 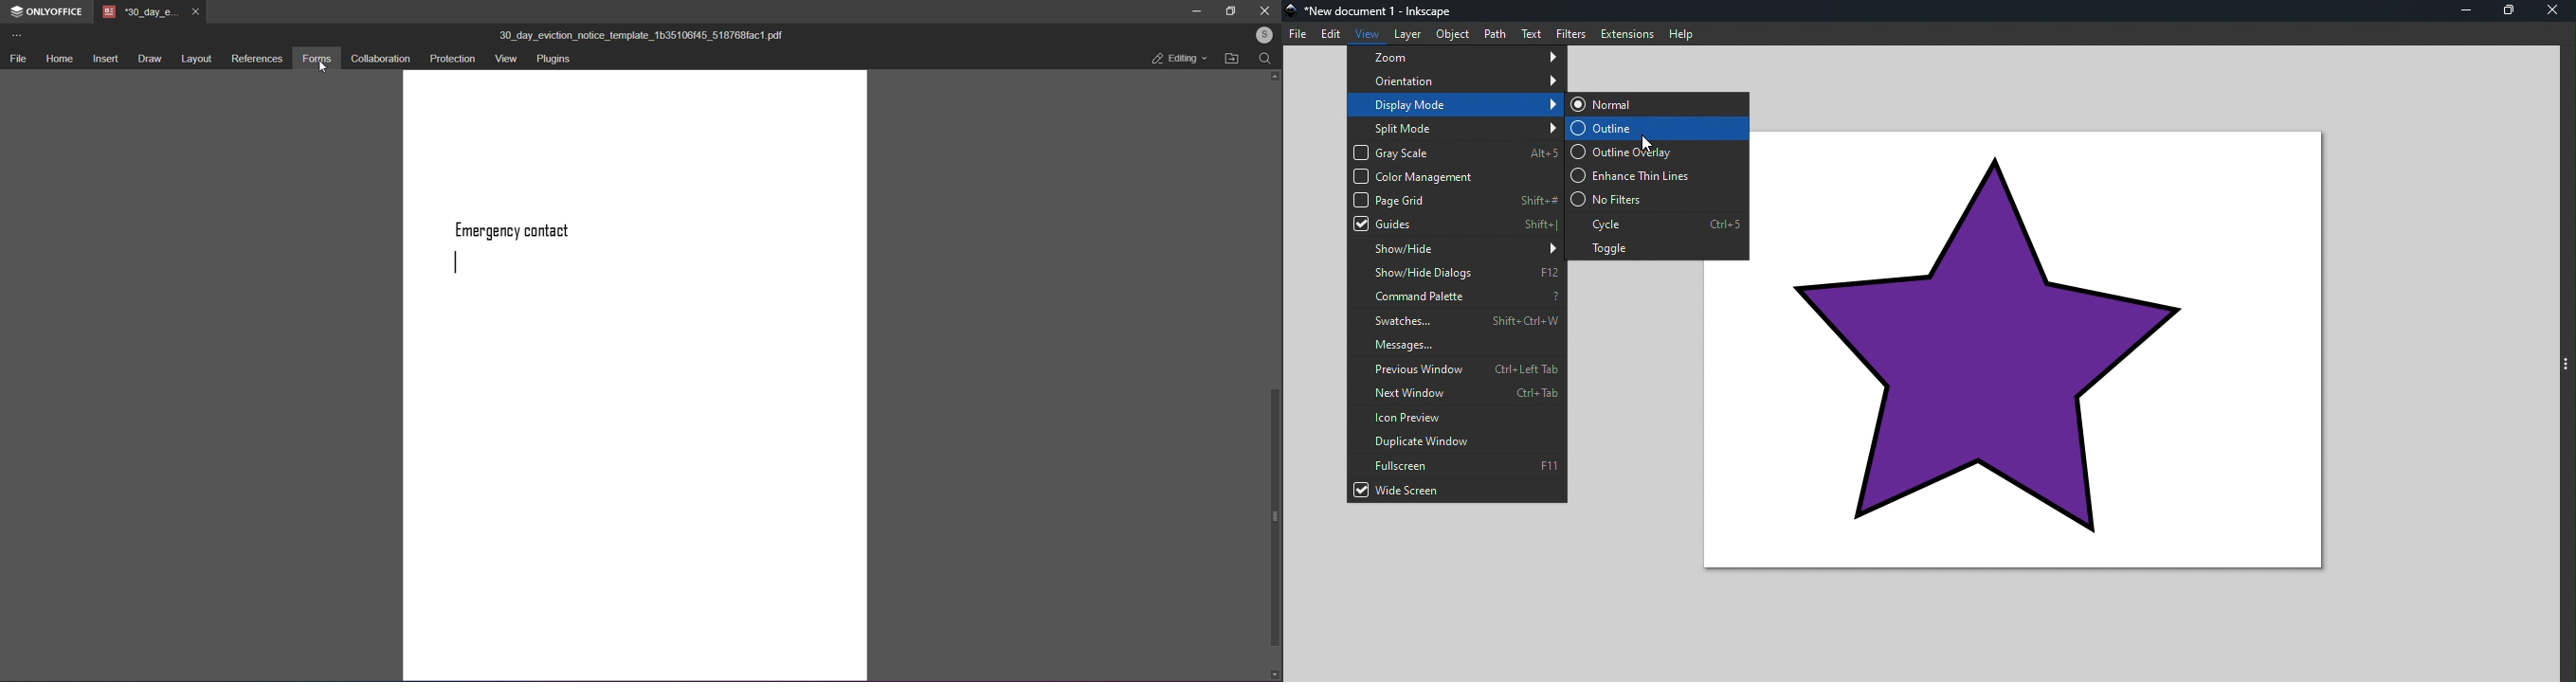 What do you see at coordinates (55, 12) in the screenshot?
I see `onlyoffice` at bounding box center [55, 12].